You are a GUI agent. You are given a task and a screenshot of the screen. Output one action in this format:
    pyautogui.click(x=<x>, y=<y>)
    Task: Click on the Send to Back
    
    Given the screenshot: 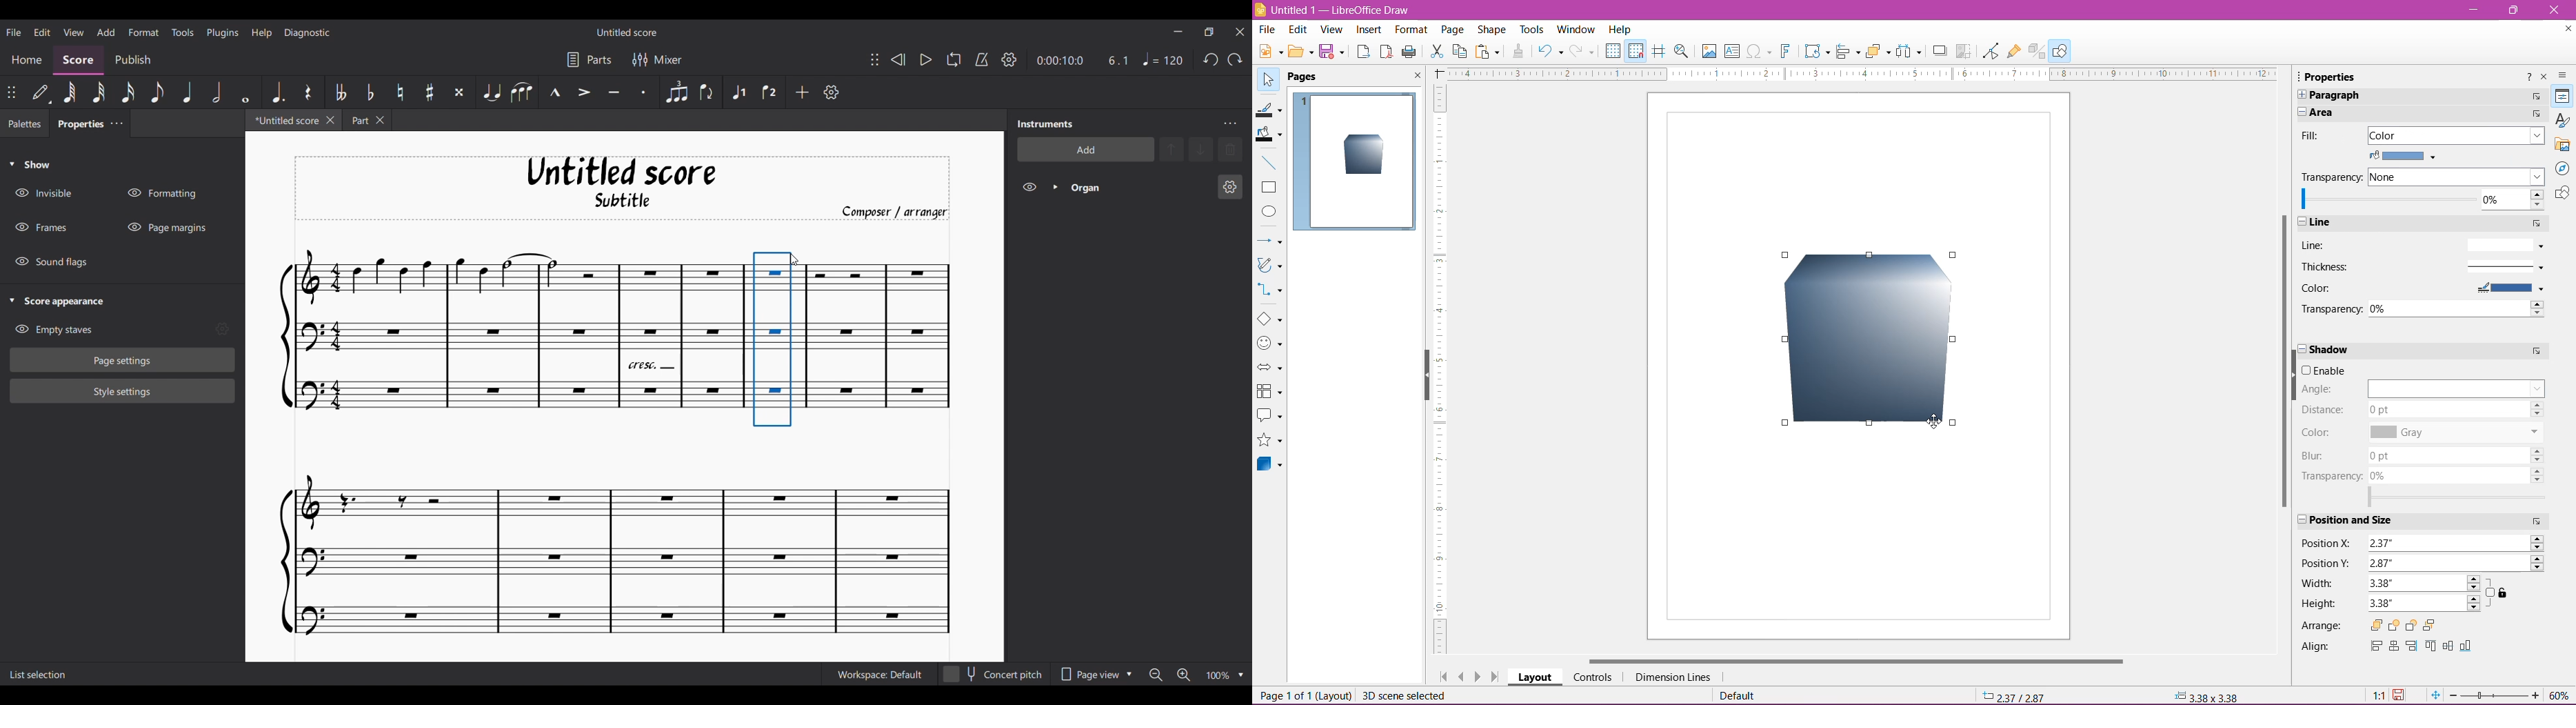 What is the action you would take?
    pyautogui.click(x=2436, y=625)
    